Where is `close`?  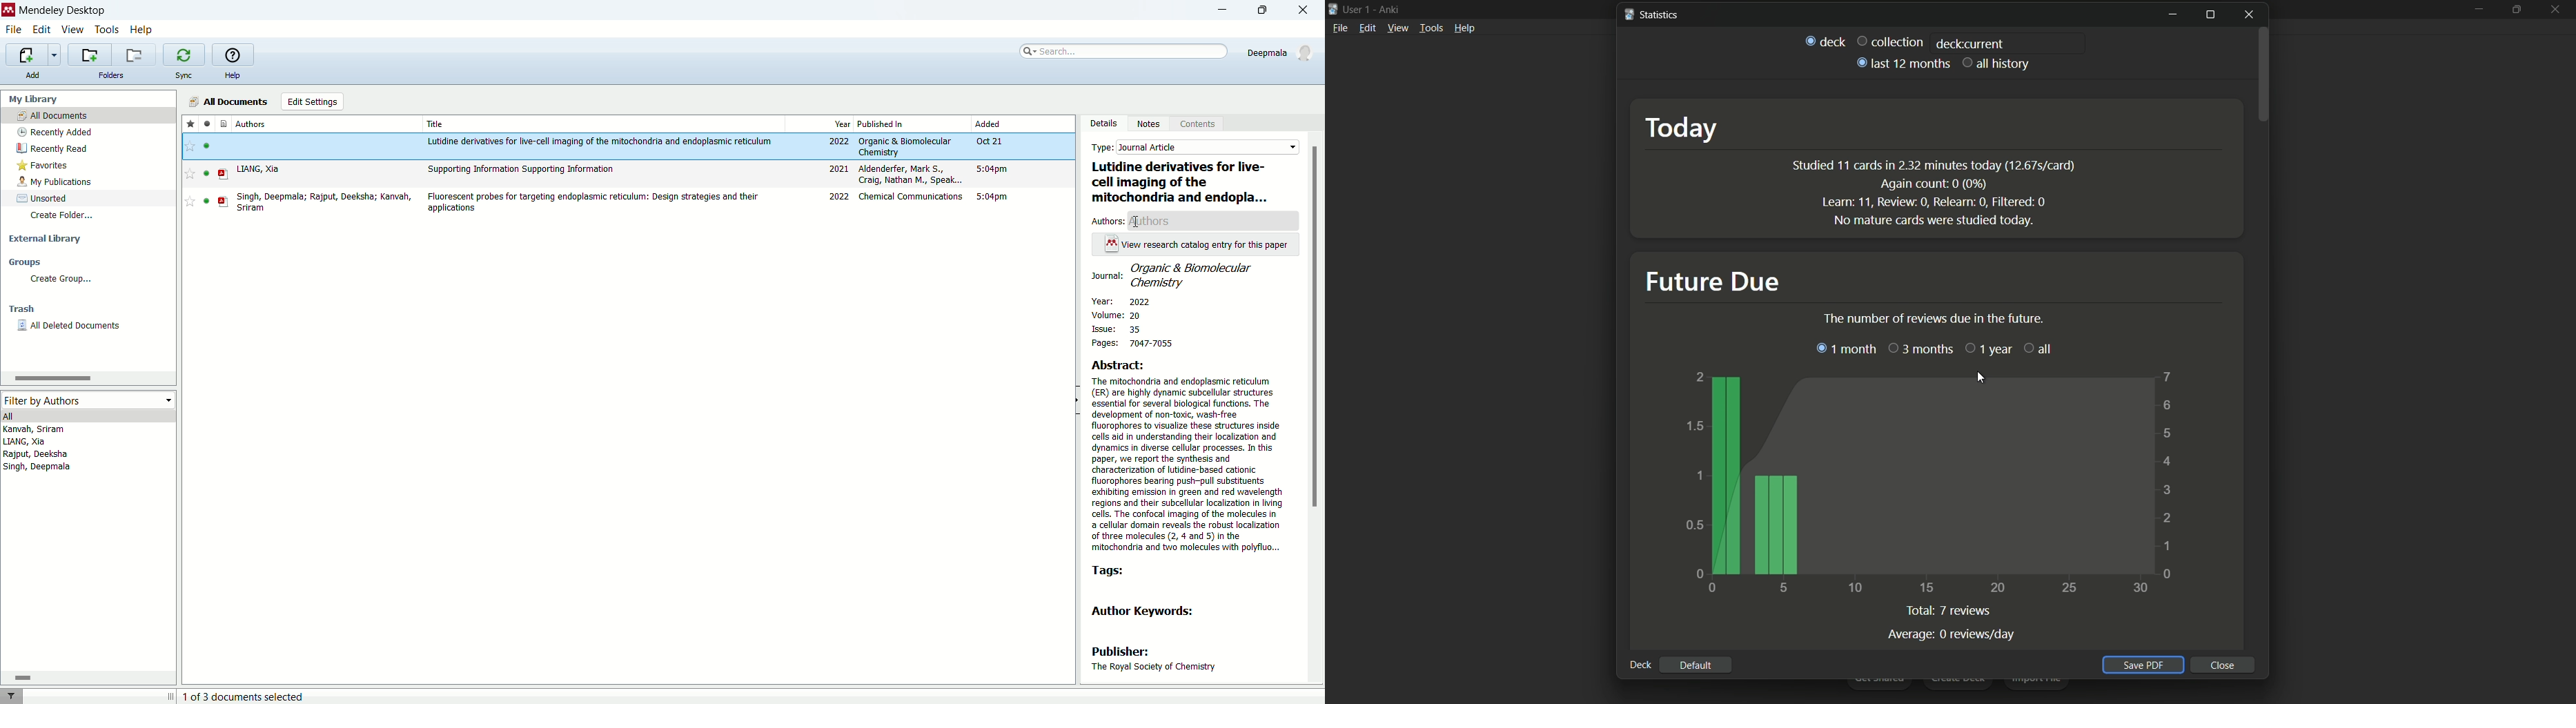 close is located at coordinates (2223, 665).